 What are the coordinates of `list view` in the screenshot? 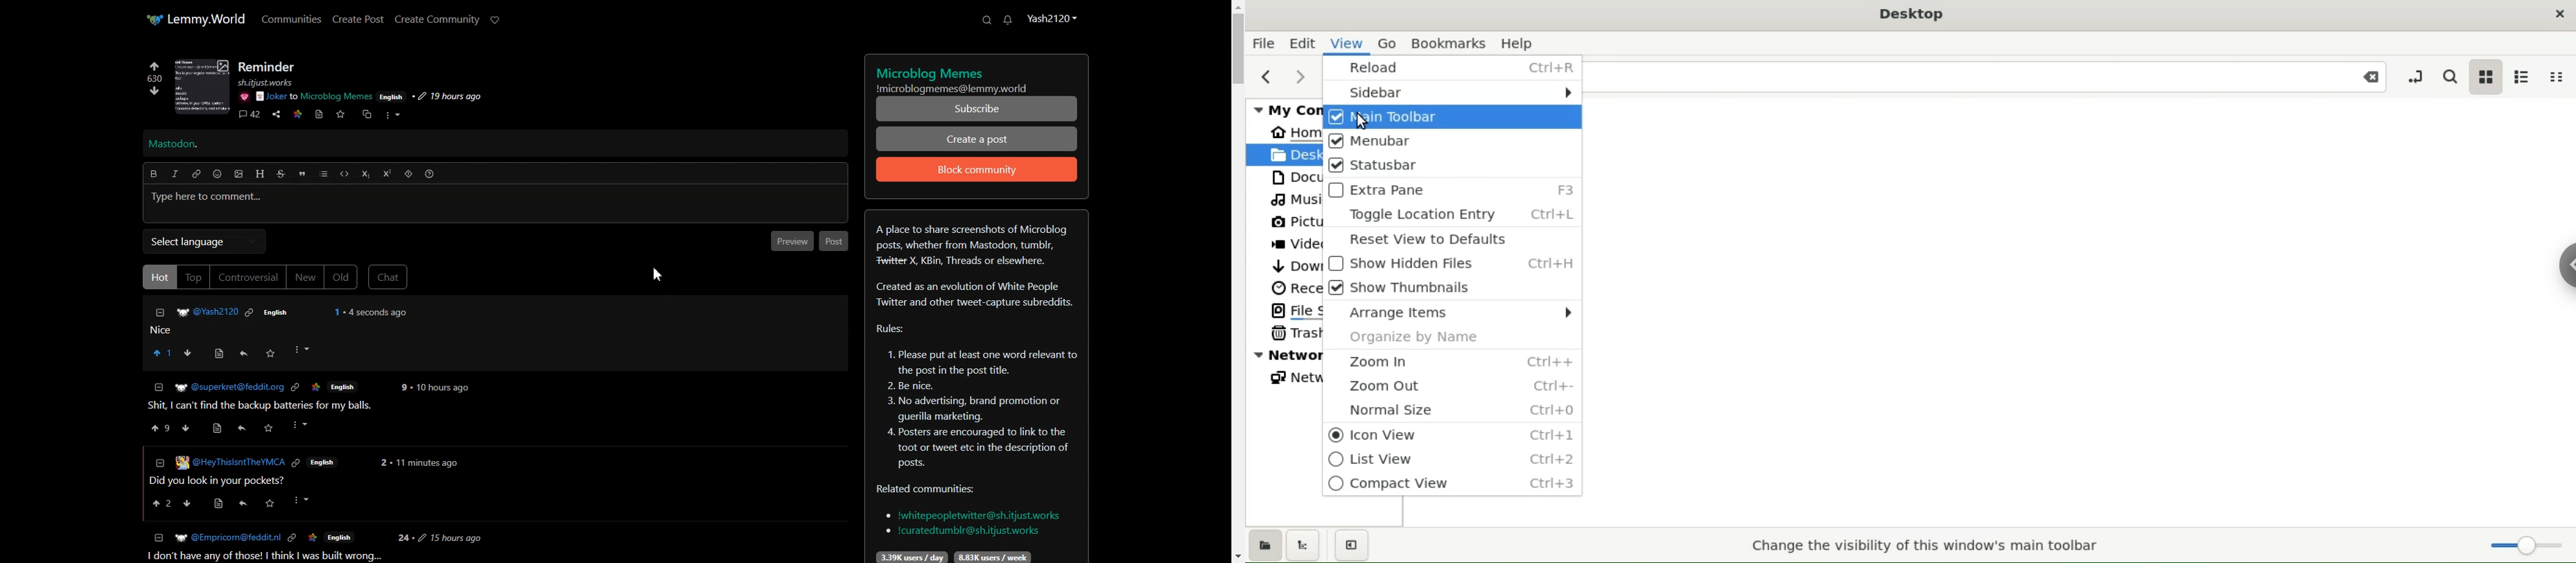 It's located at (1447, 460).